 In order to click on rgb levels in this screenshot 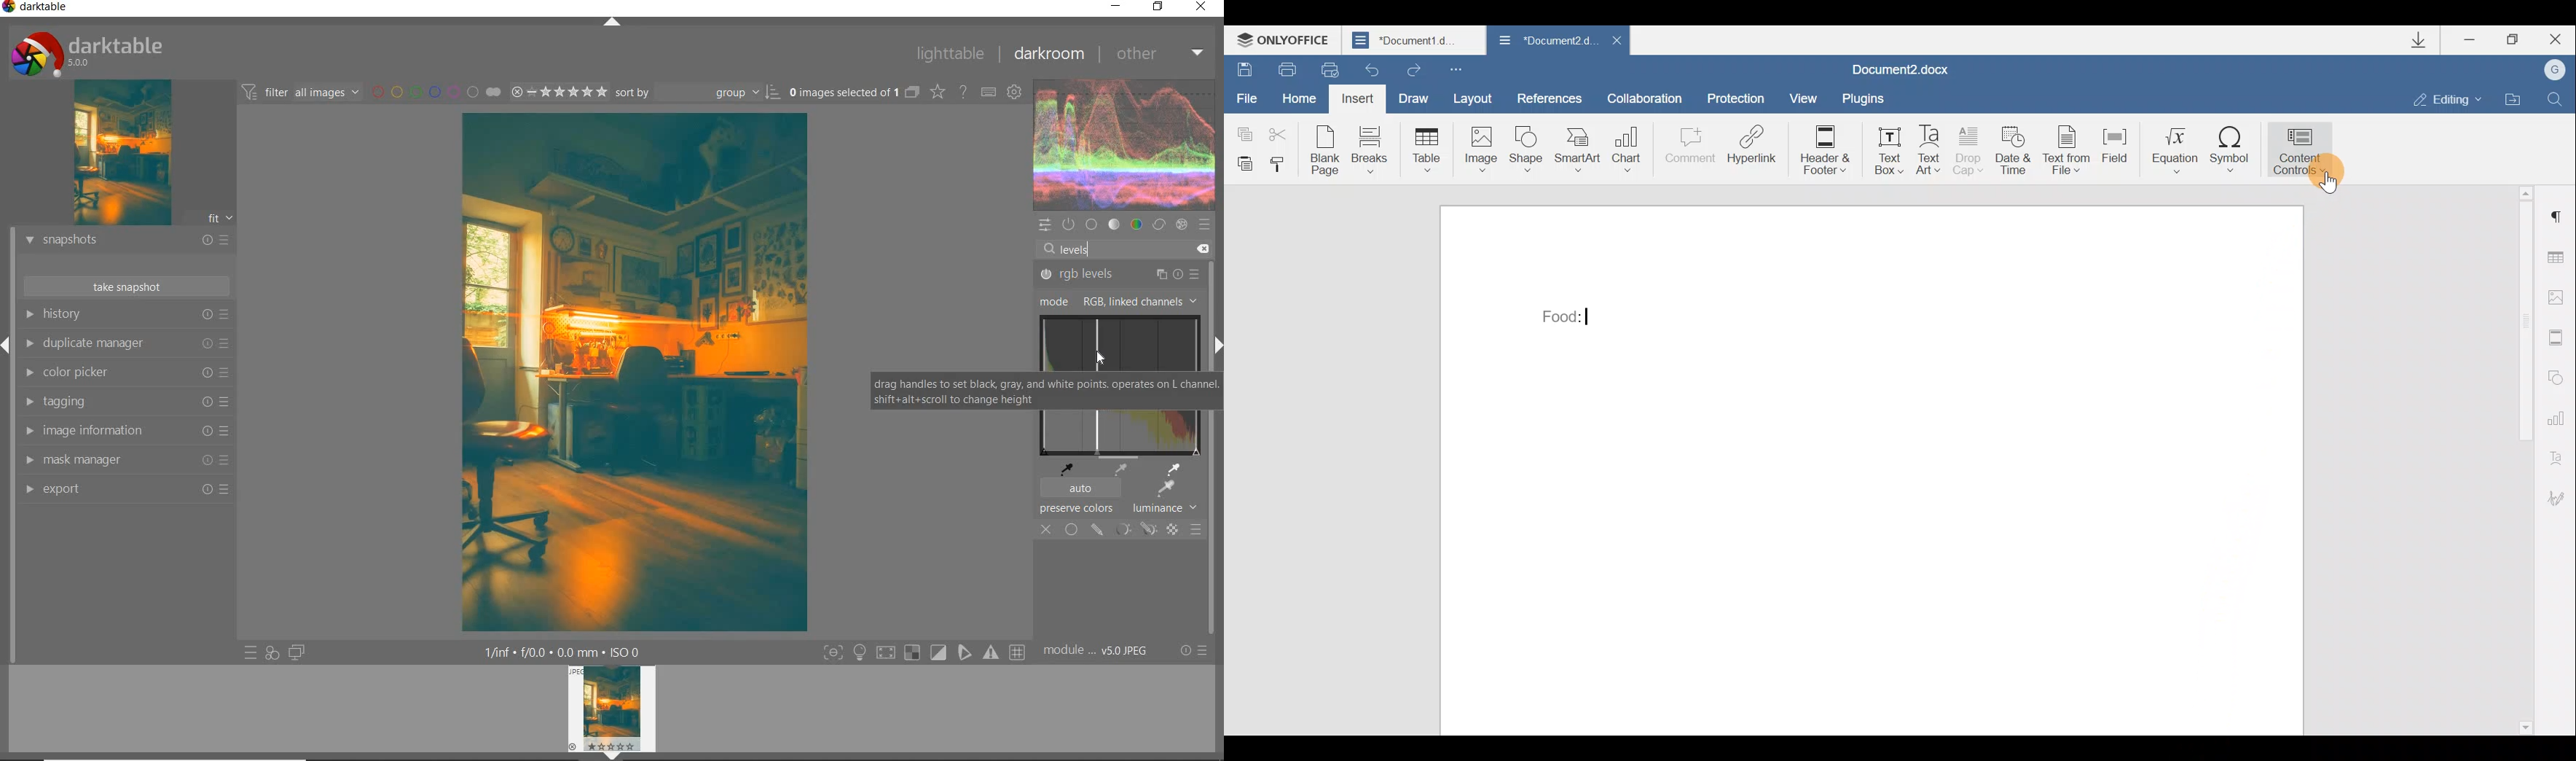, I will do `click(1118, 275)`.